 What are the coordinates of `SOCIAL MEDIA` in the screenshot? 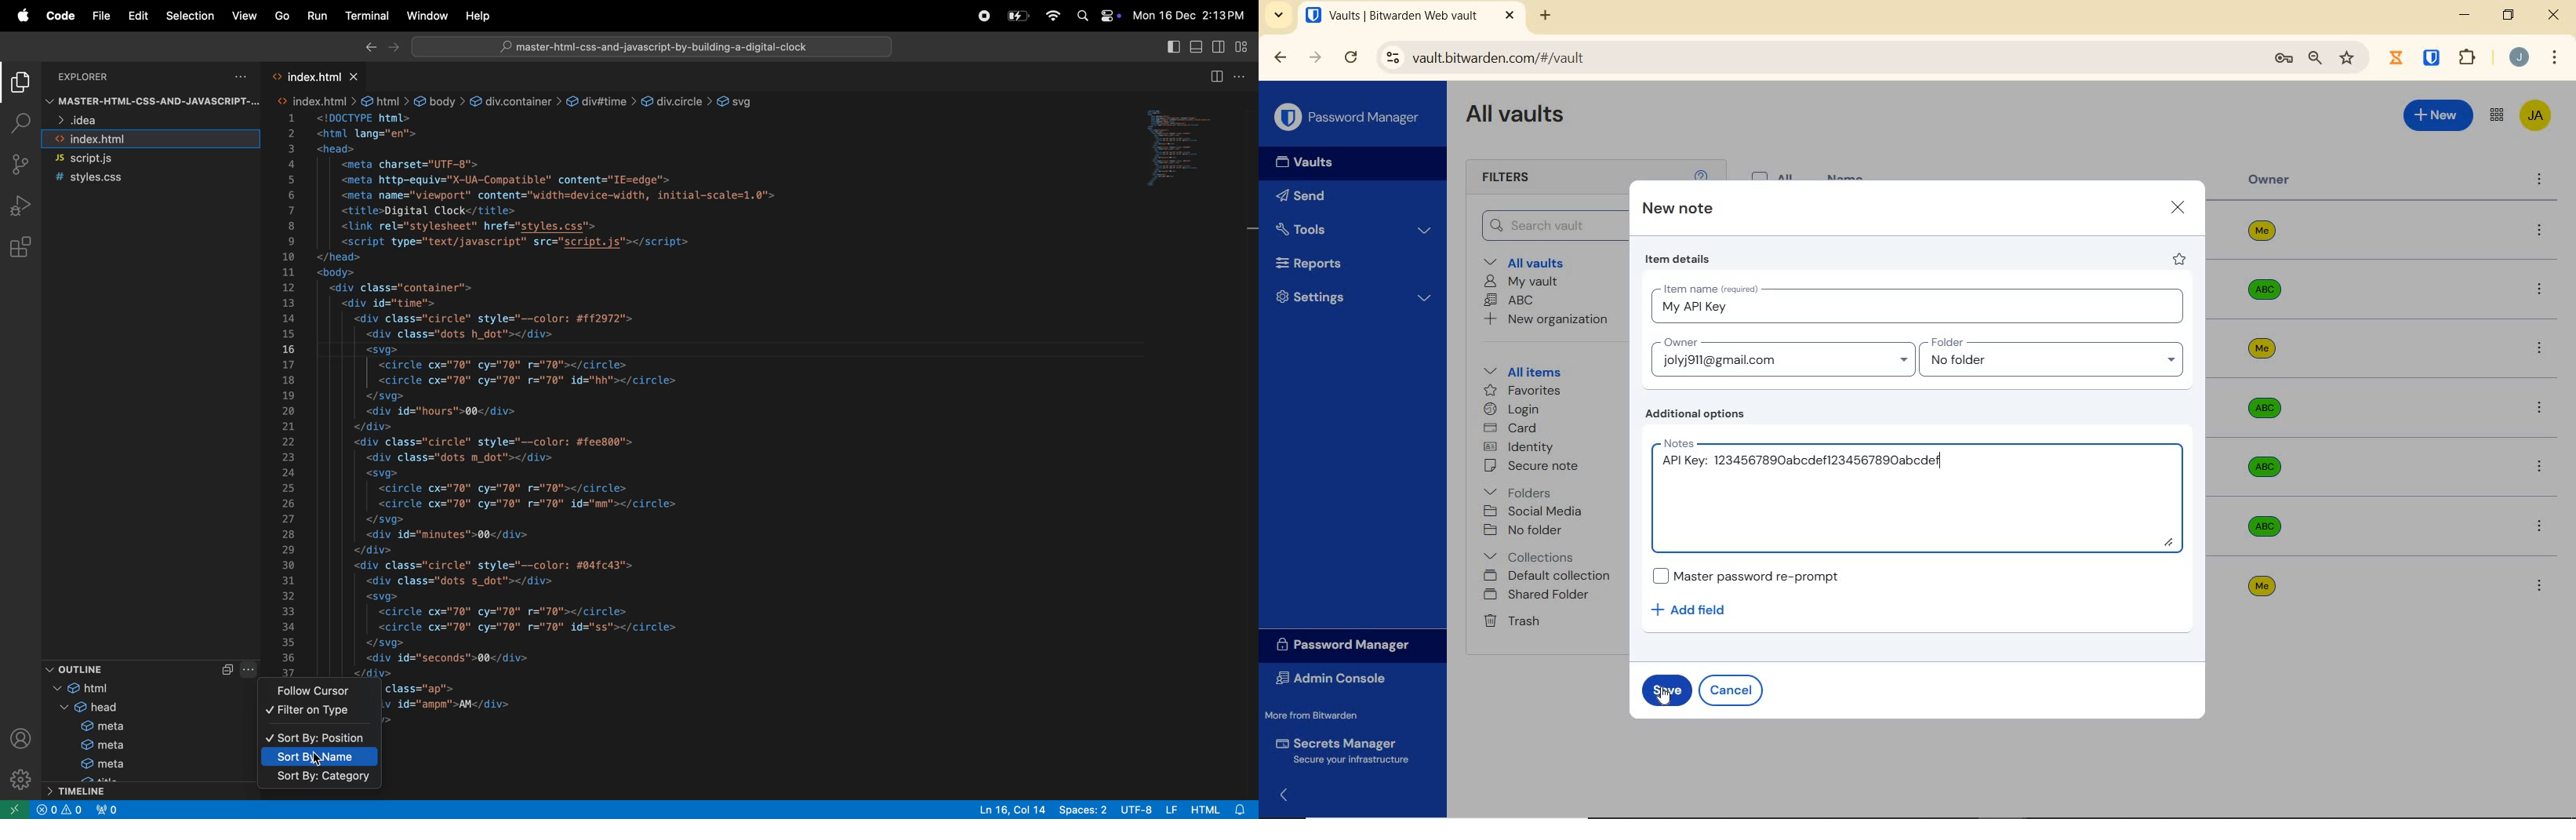 It's located at (1536, 511).